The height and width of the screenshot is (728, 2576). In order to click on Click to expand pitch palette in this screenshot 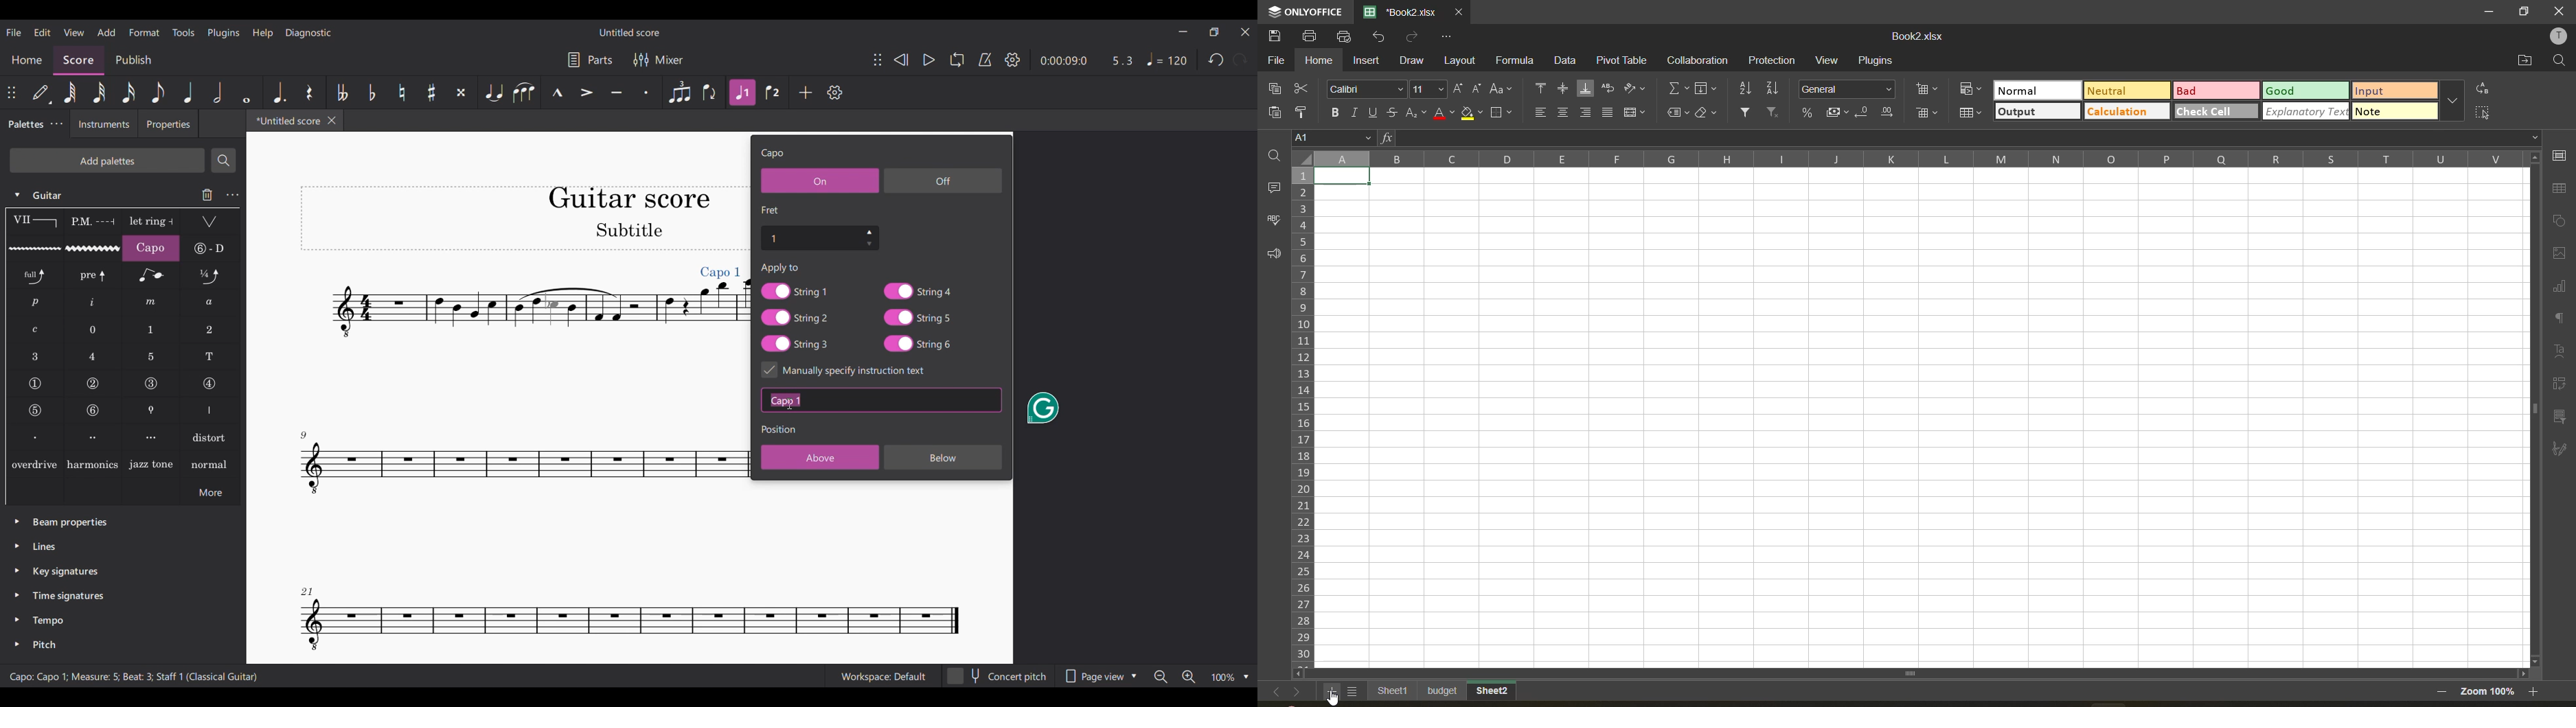, I will do `click(17, 644)`.